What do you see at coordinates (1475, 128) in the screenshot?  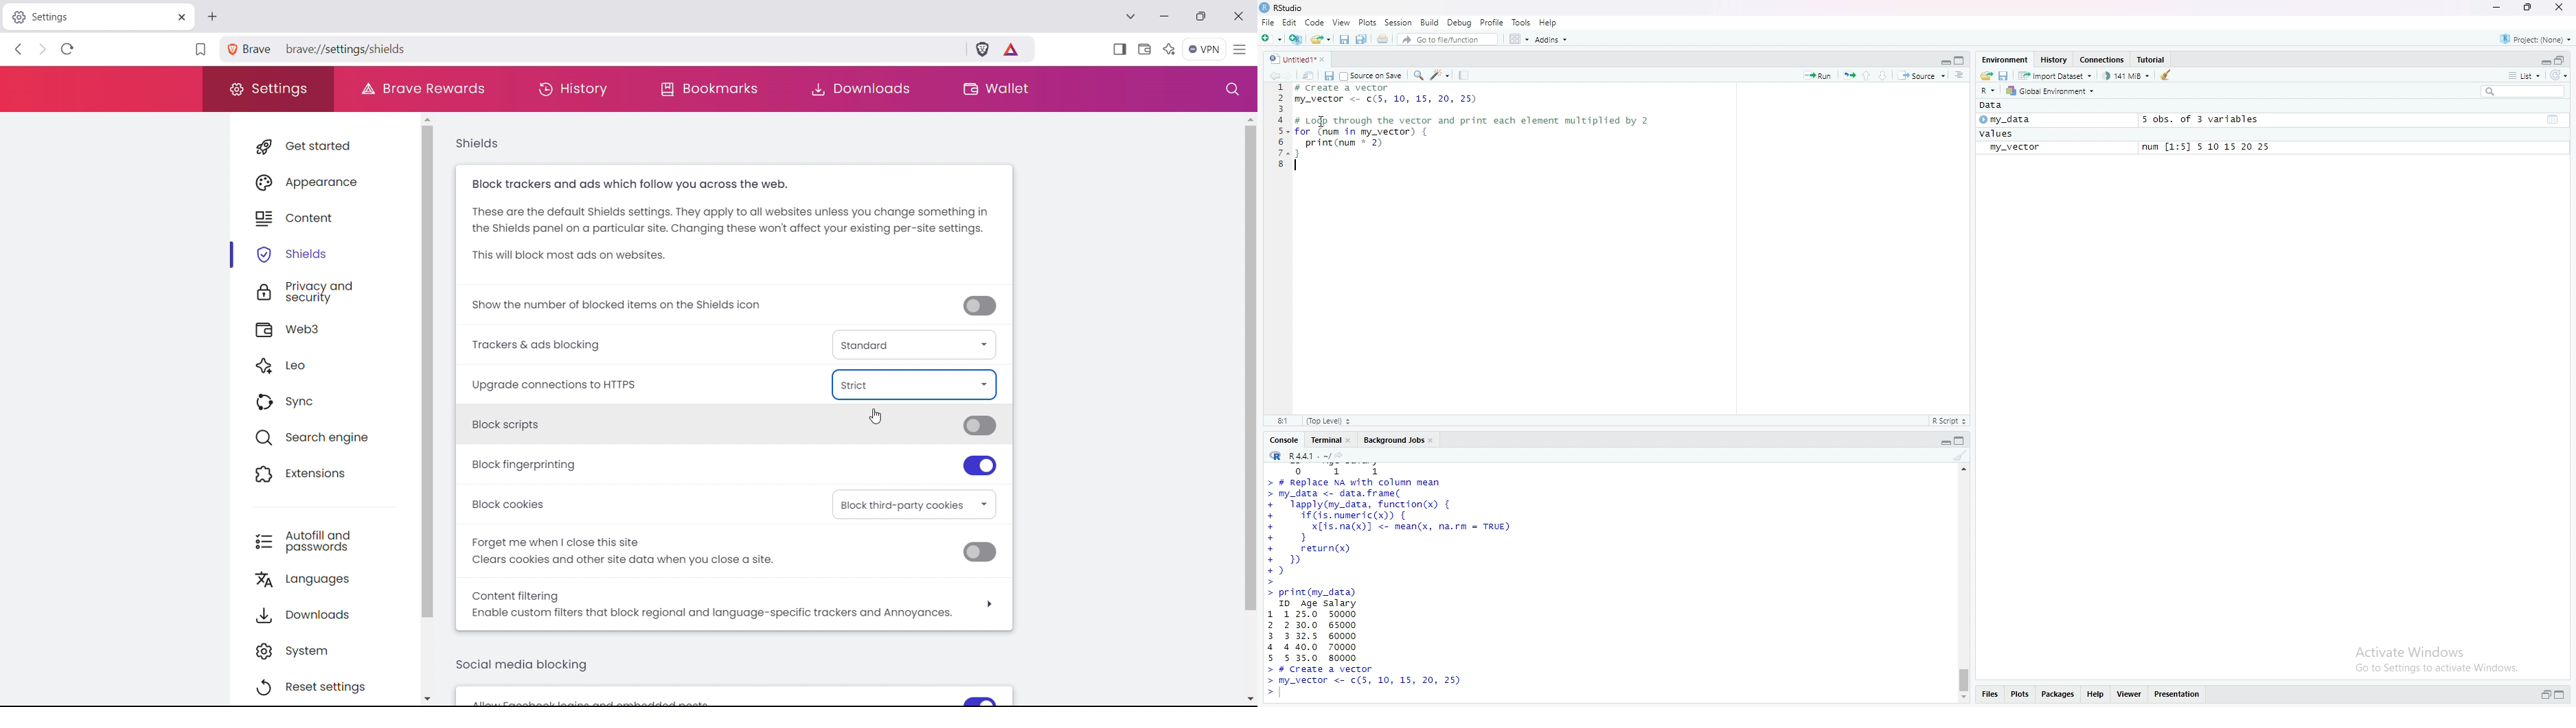 I see `data frame code` at bounding box center [1475, 128].